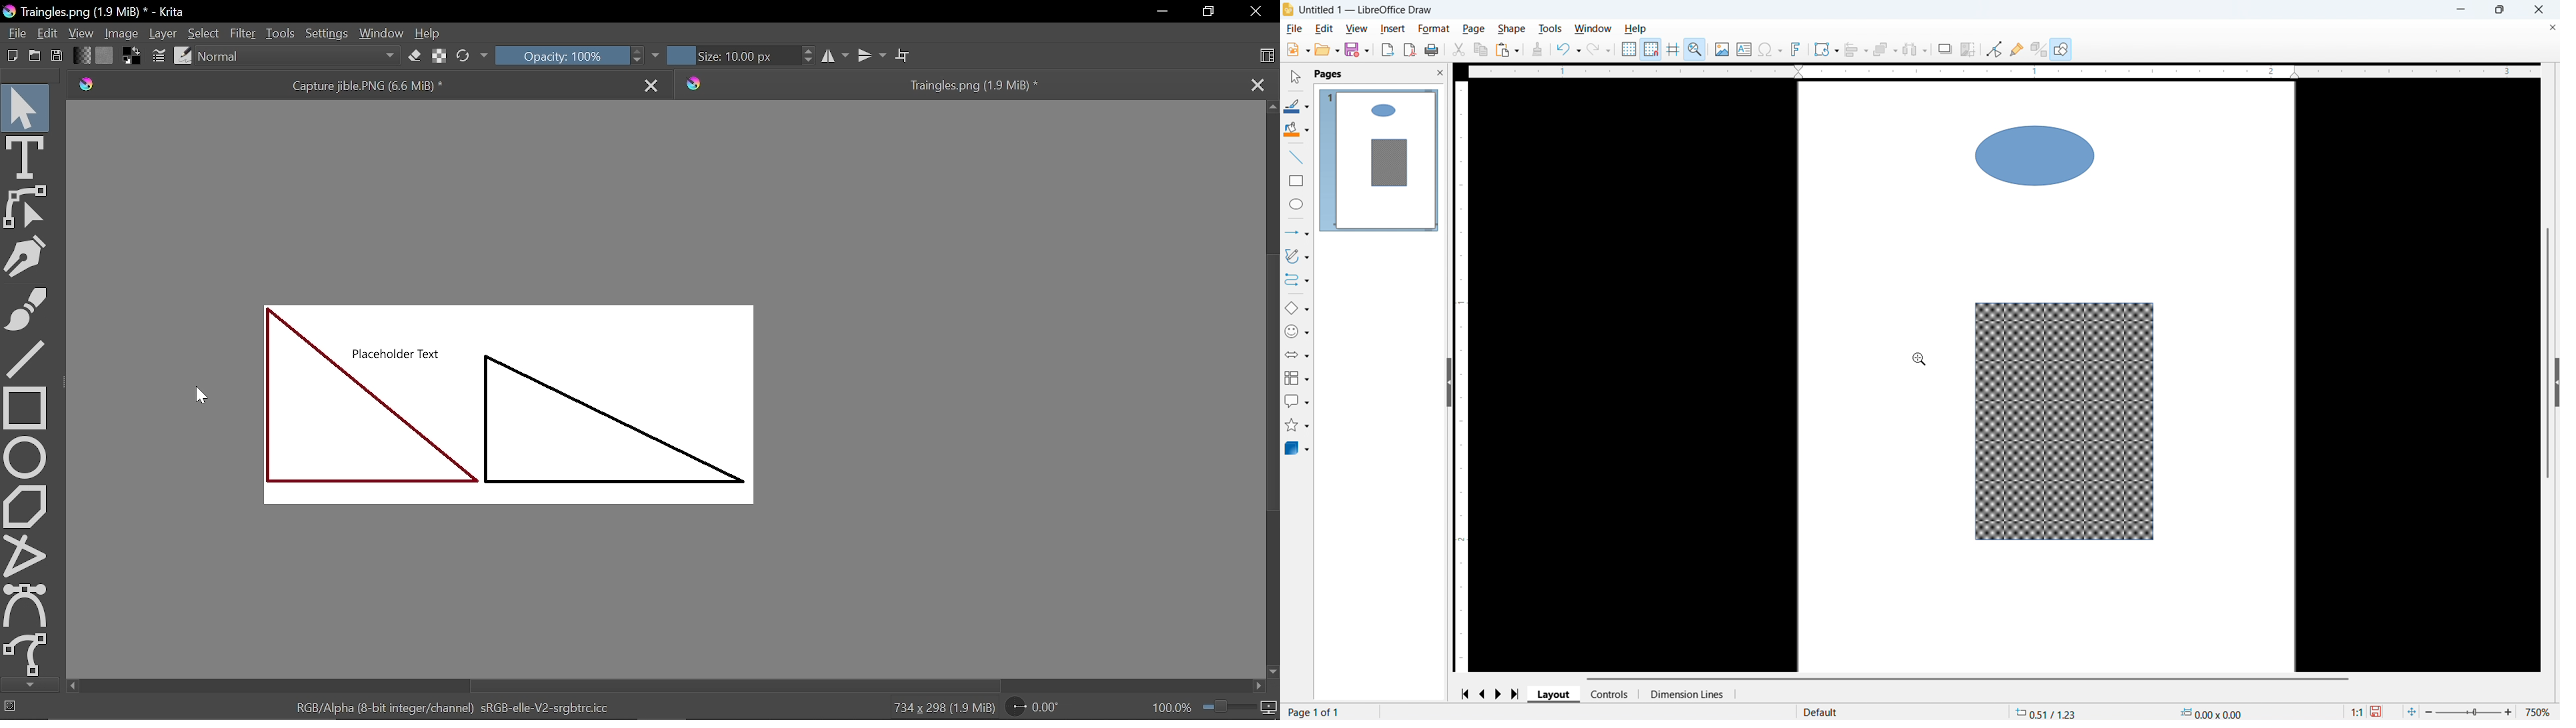  What do you see at coordinates (1826, 50) in the screenshot?
I see `Transformations ` at bounding box center [1826, 50].